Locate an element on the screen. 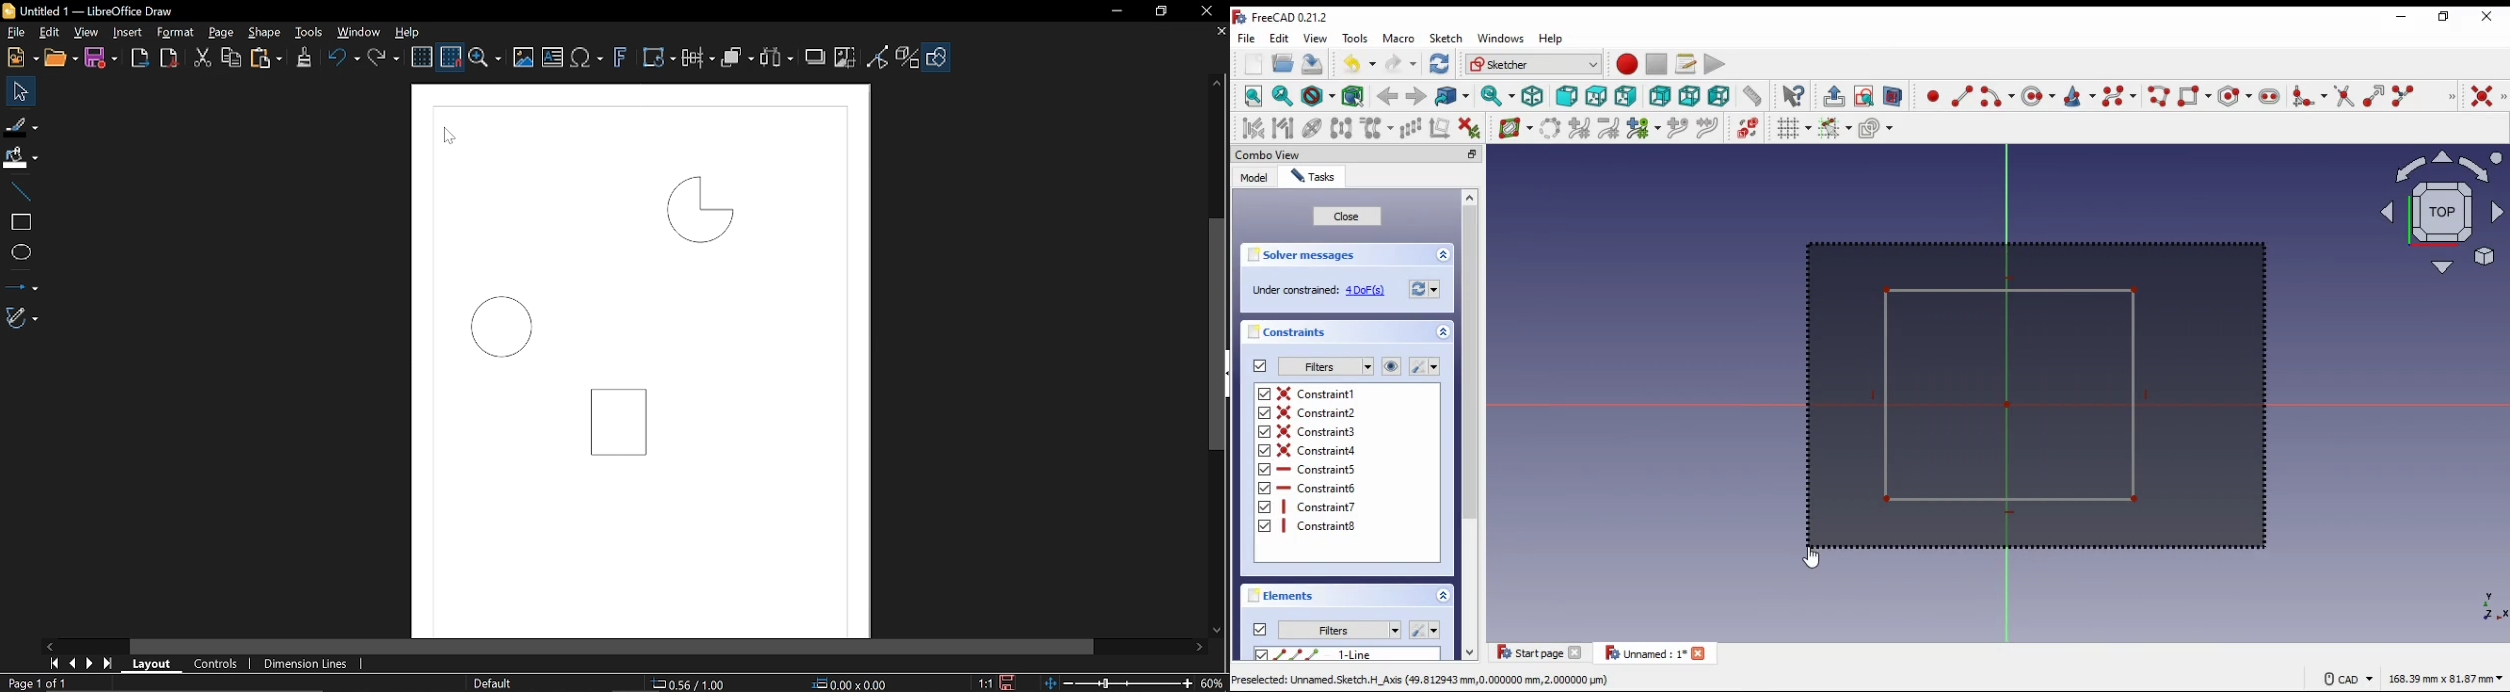  draw style is located at coordinates (1319, 96).